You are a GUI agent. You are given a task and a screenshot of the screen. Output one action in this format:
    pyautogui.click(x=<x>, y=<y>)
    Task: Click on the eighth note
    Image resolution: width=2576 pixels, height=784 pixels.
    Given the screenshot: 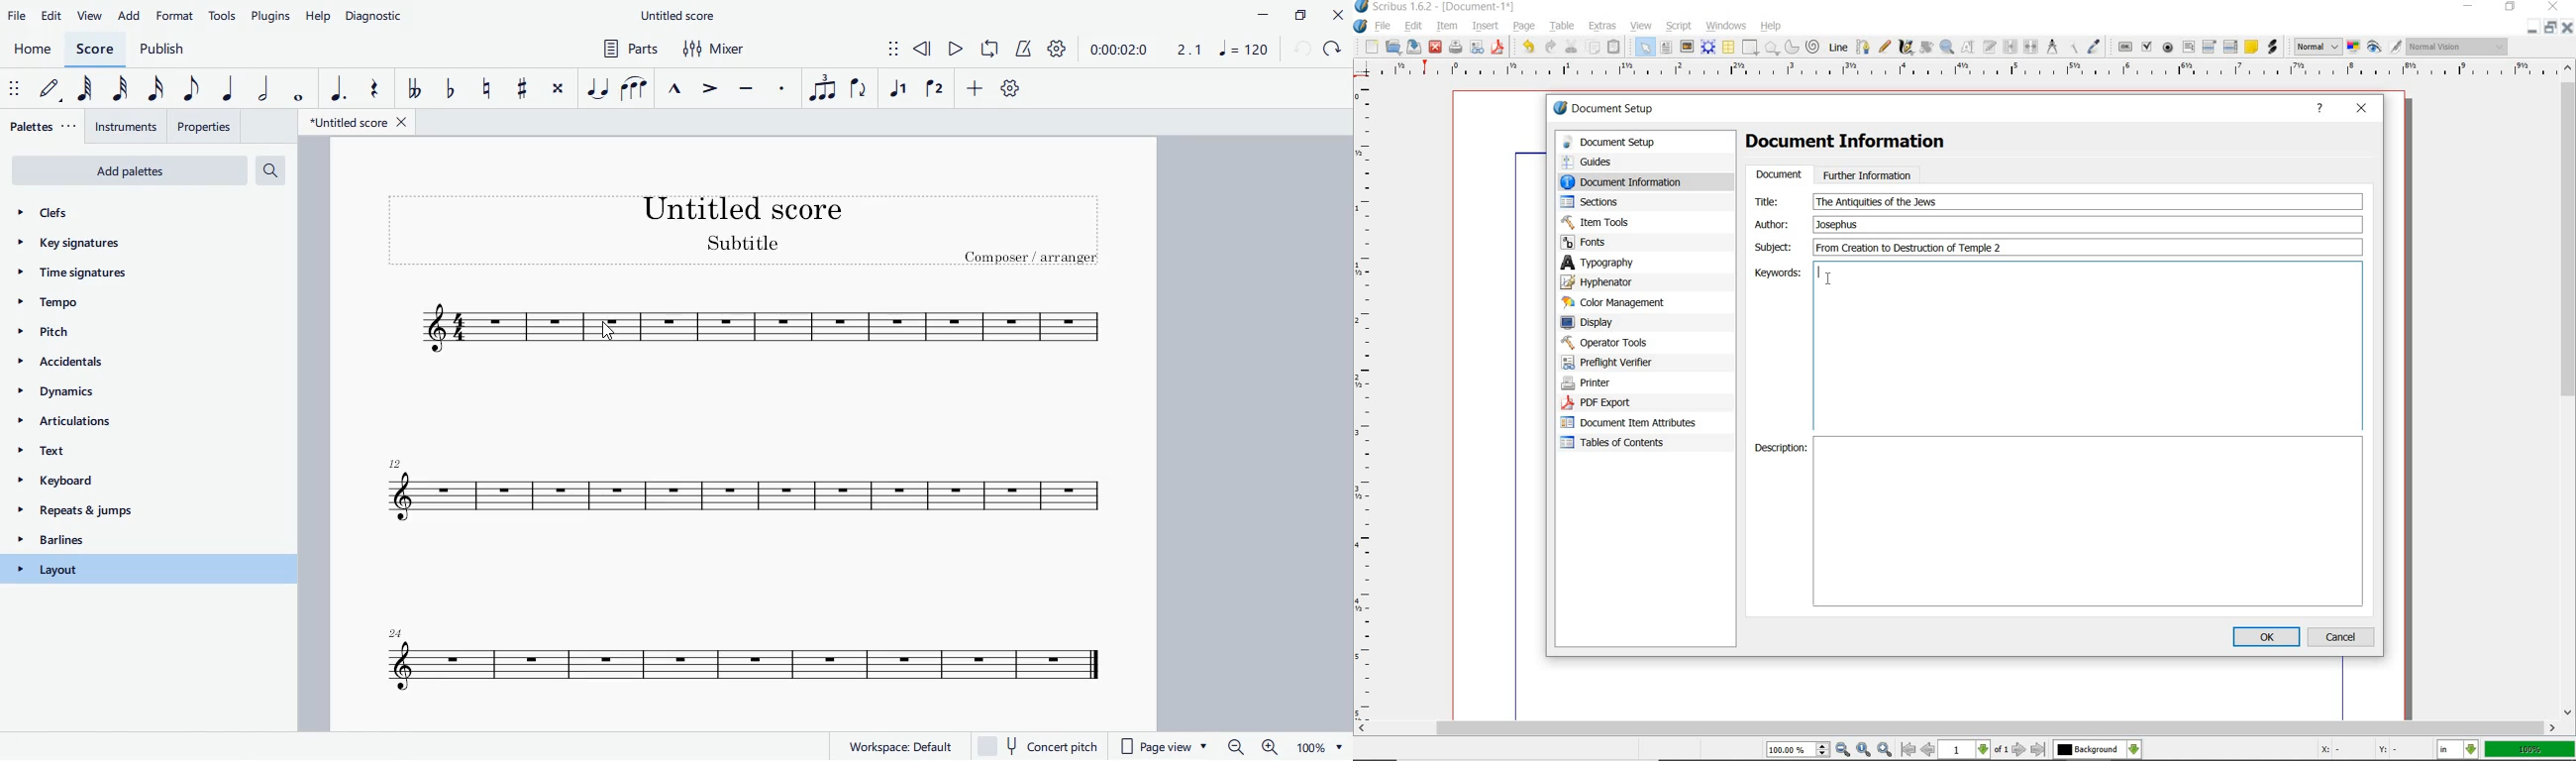 What is the action you would take?
    pyautogui.click(x=190, y=90)
    